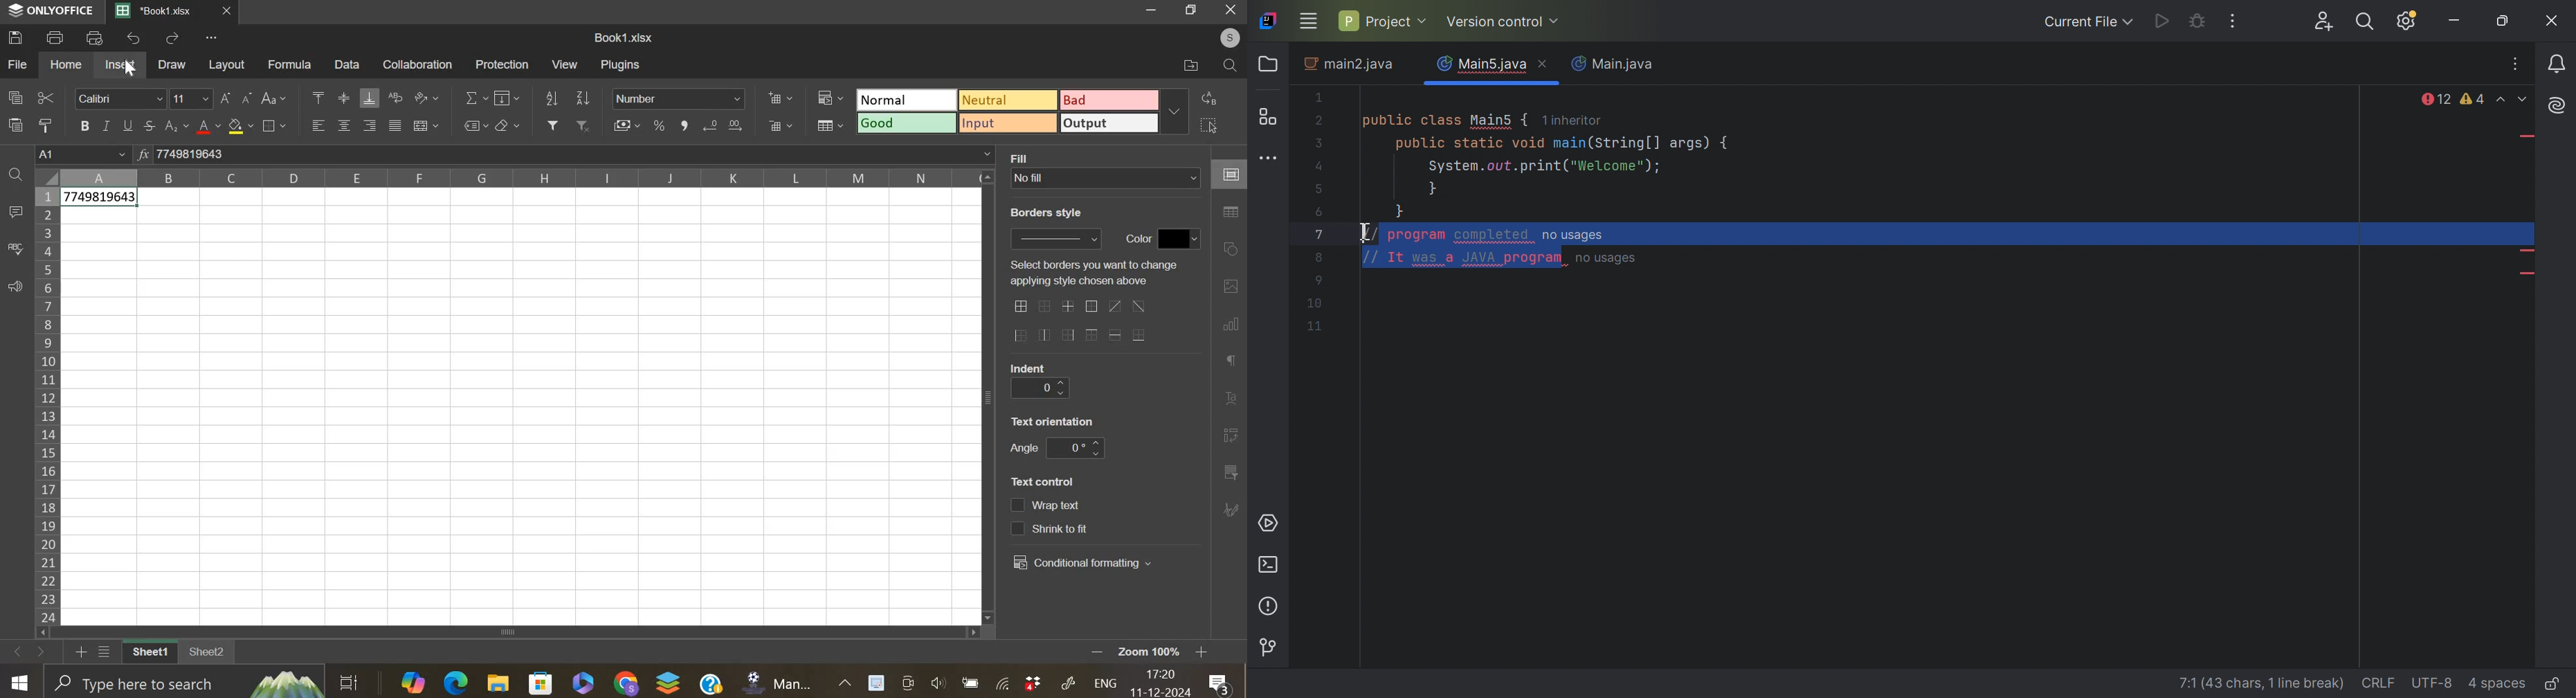 Image resolution: width=2576 pixels, height=700 pixels. Describe the element at coordinates (685, 124) in the screenshot. I see `comma format` at that location.